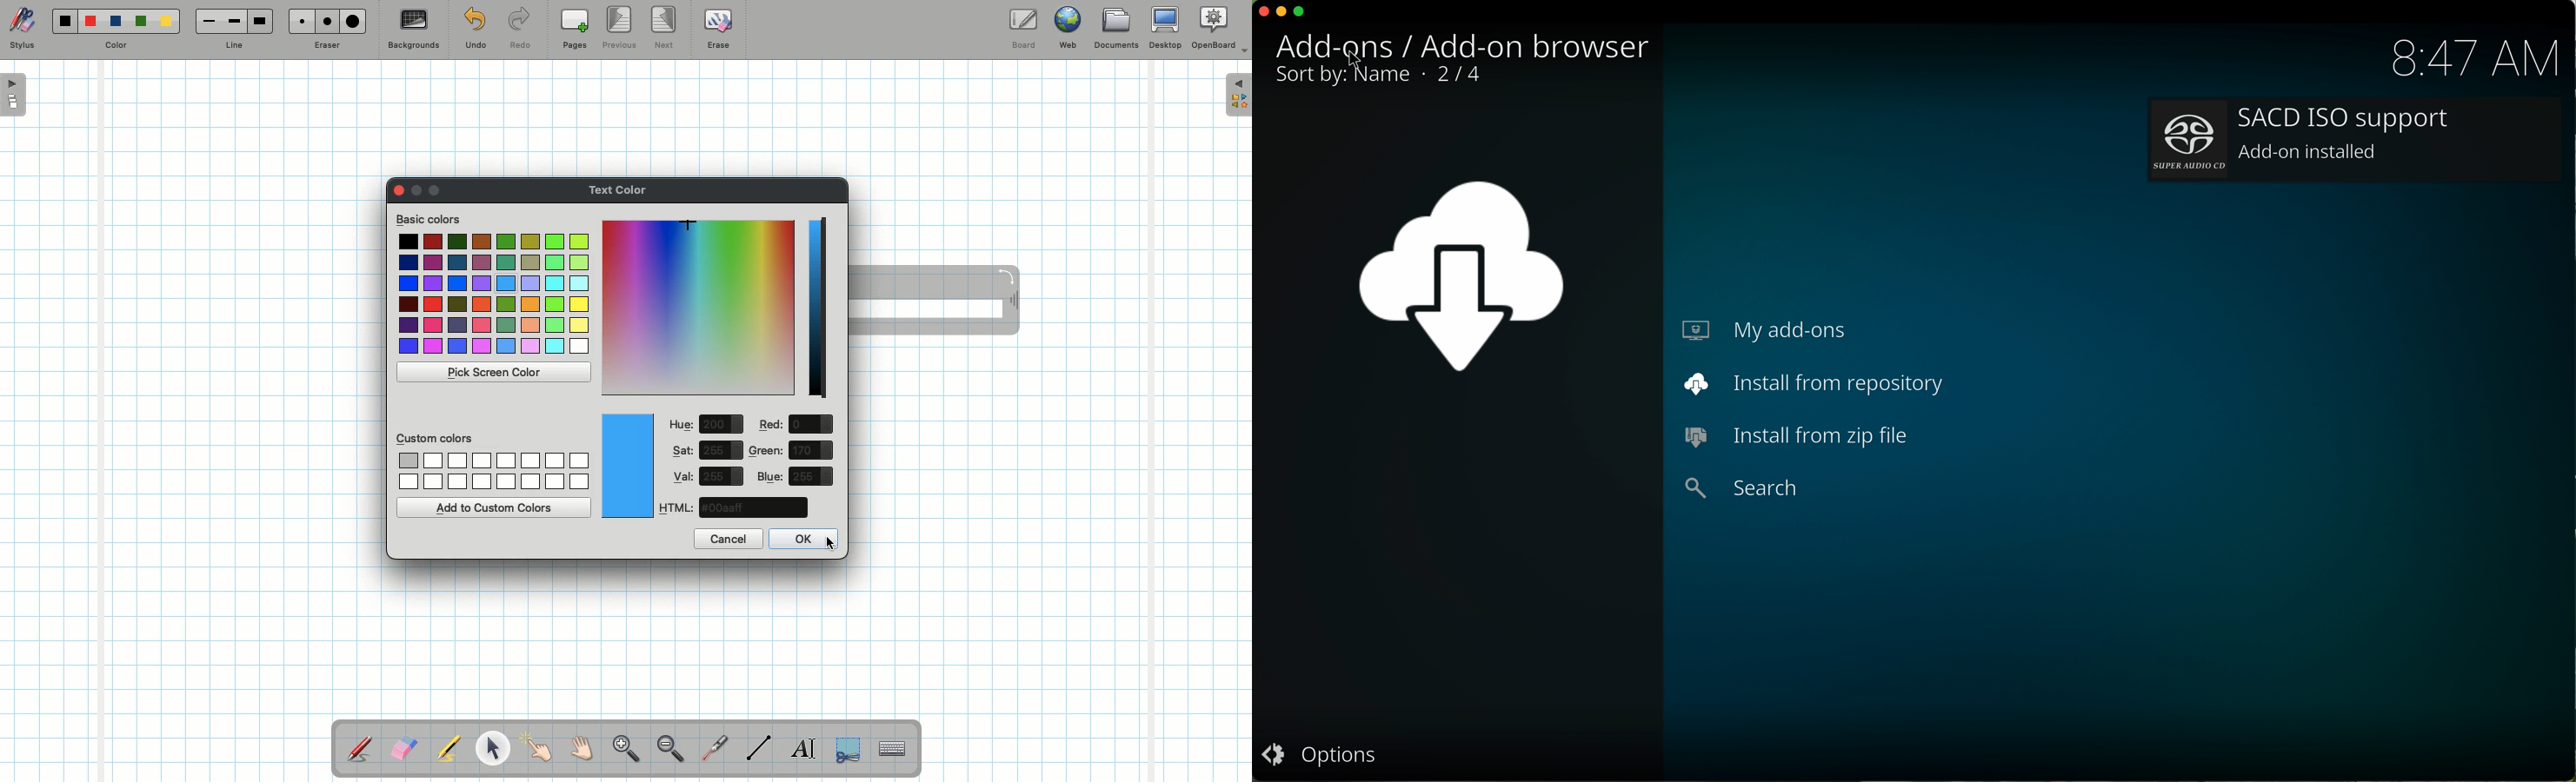 The height and width of the screenshot is (784, 2576). Describe the element at coordinates (683, 450) in the screenshot. I see `Sat` at that location.